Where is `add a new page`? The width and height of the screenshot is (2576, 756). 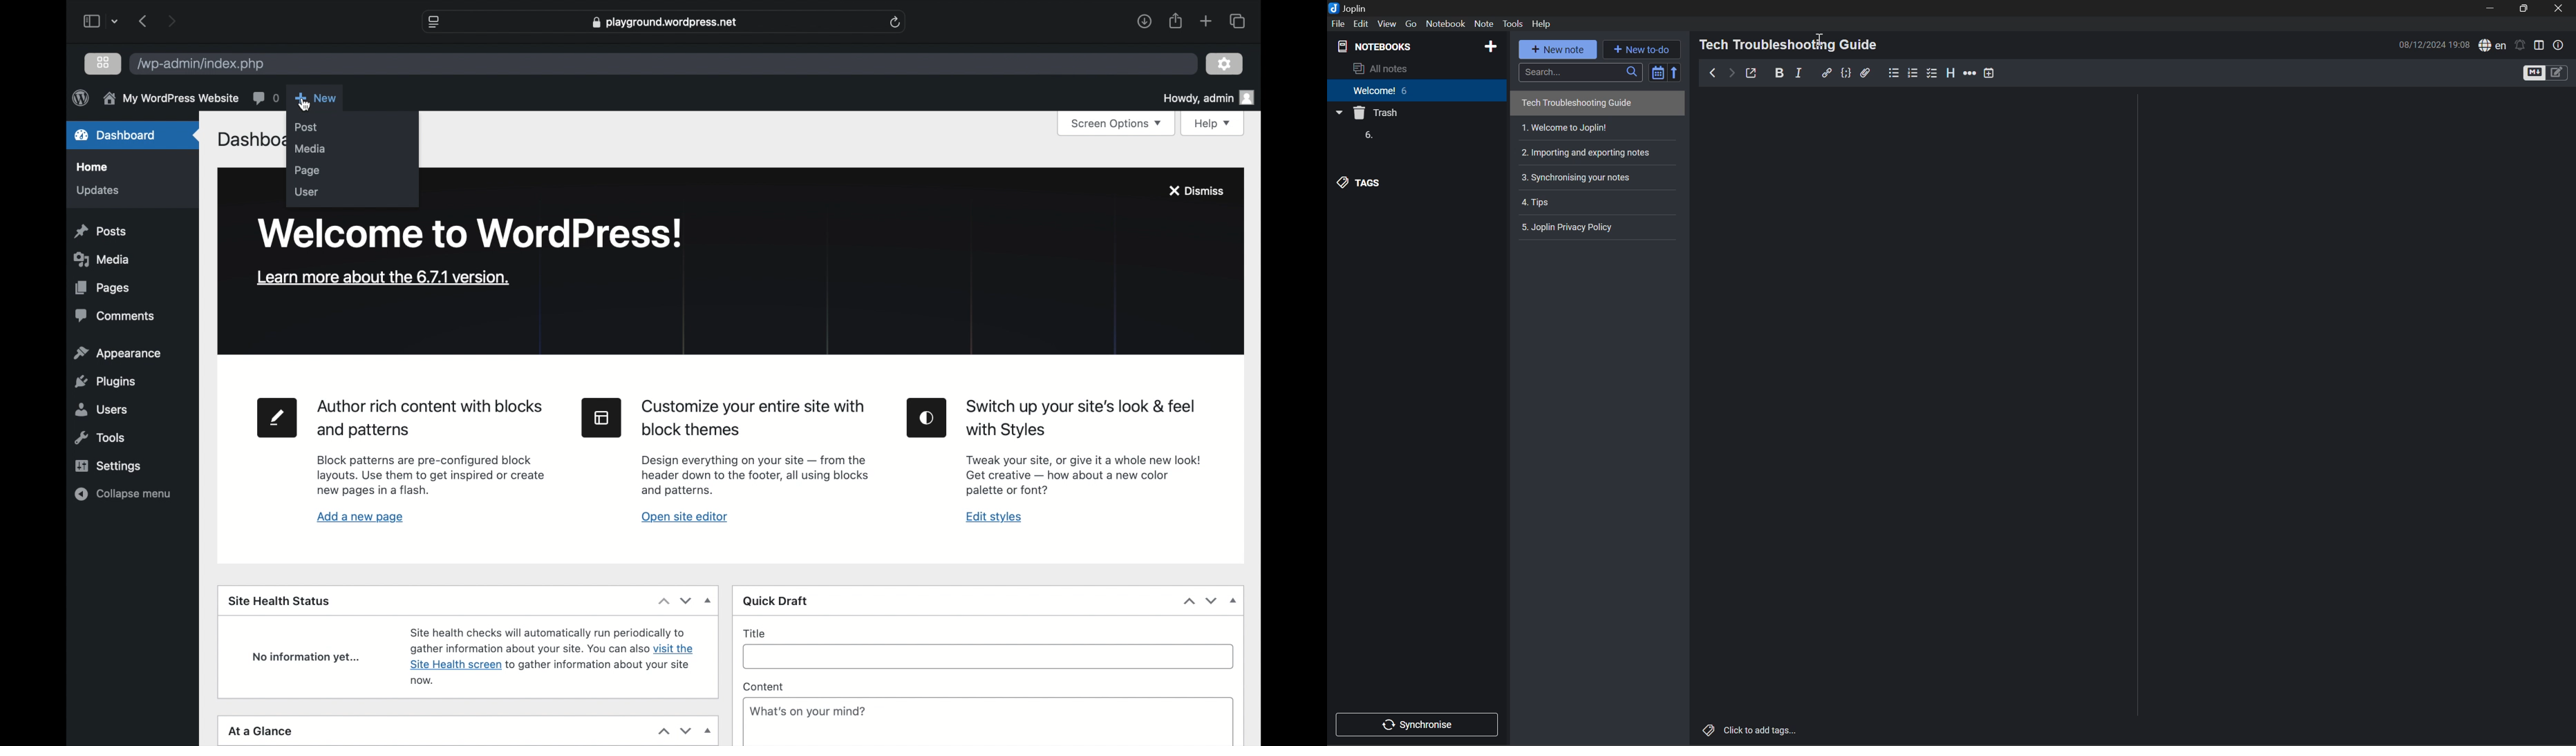 add a new page is located at coordinates (361, 518).